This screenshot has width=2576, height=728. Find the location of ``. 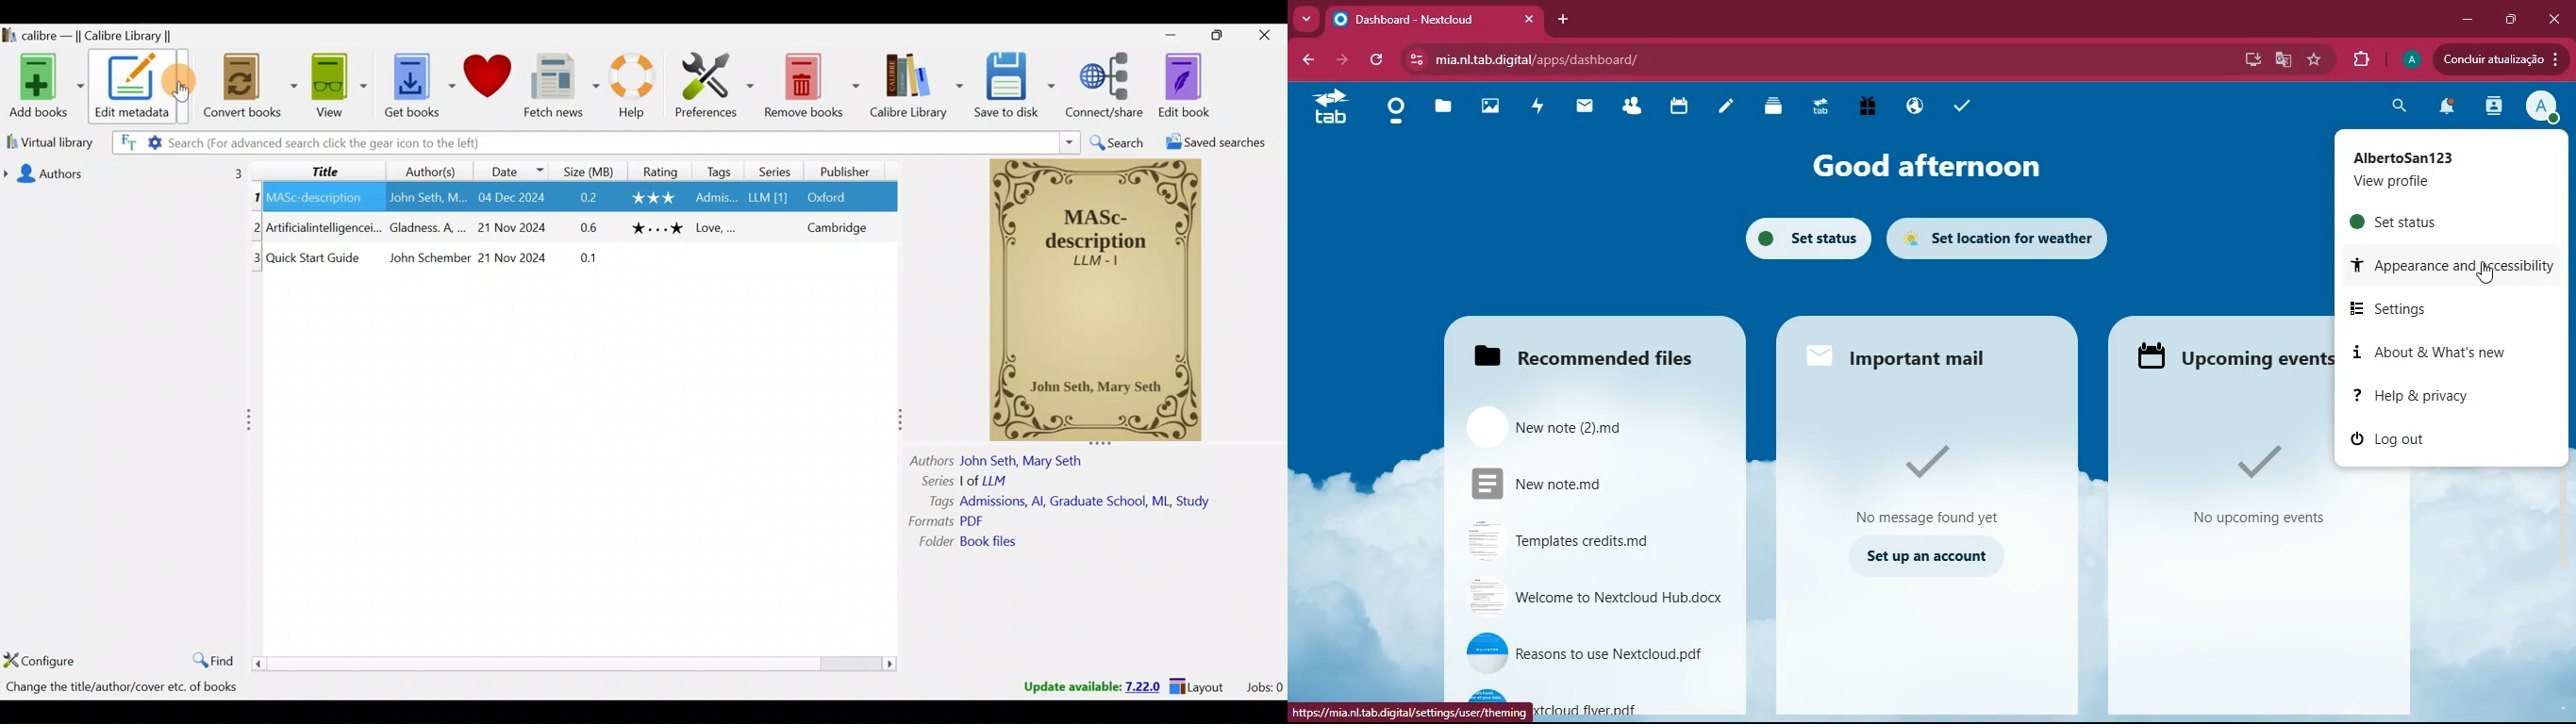

 is located at coordinates (714, 198).